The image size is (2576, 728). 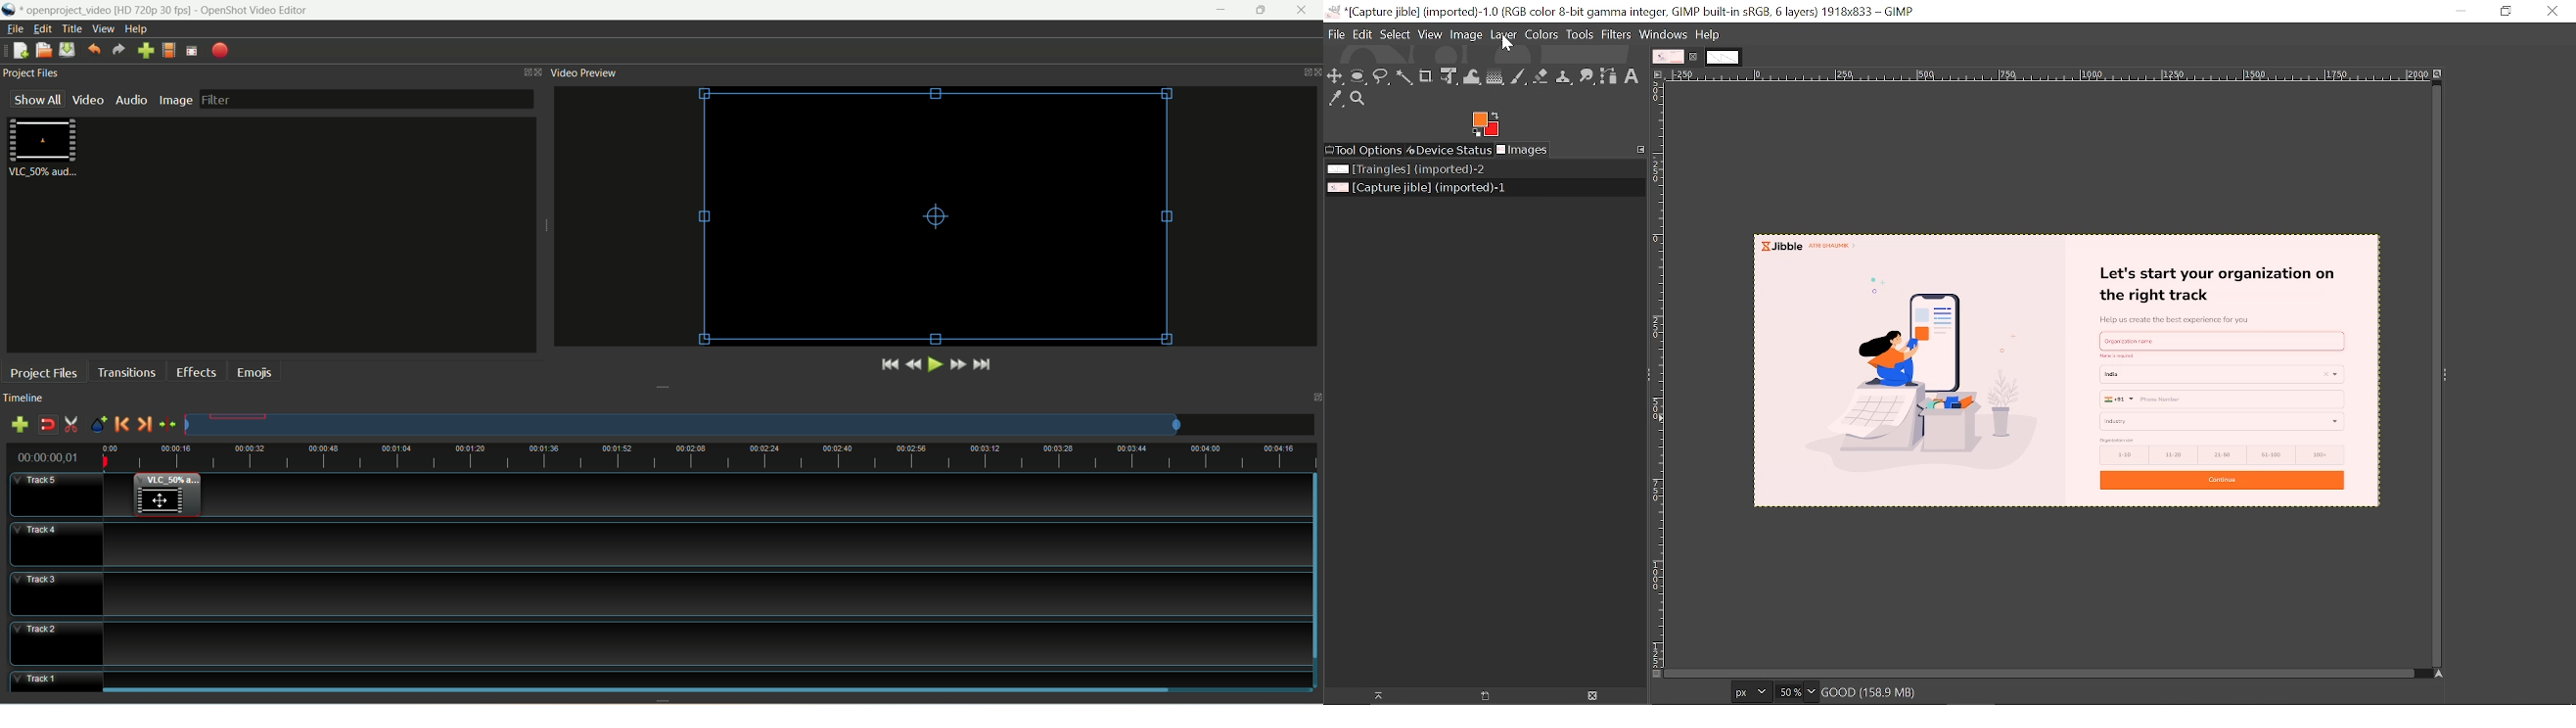 What do you see at coordinates (712, 455) in the screenshot?
I see `zoom factor` at bounding box center [712, 455].